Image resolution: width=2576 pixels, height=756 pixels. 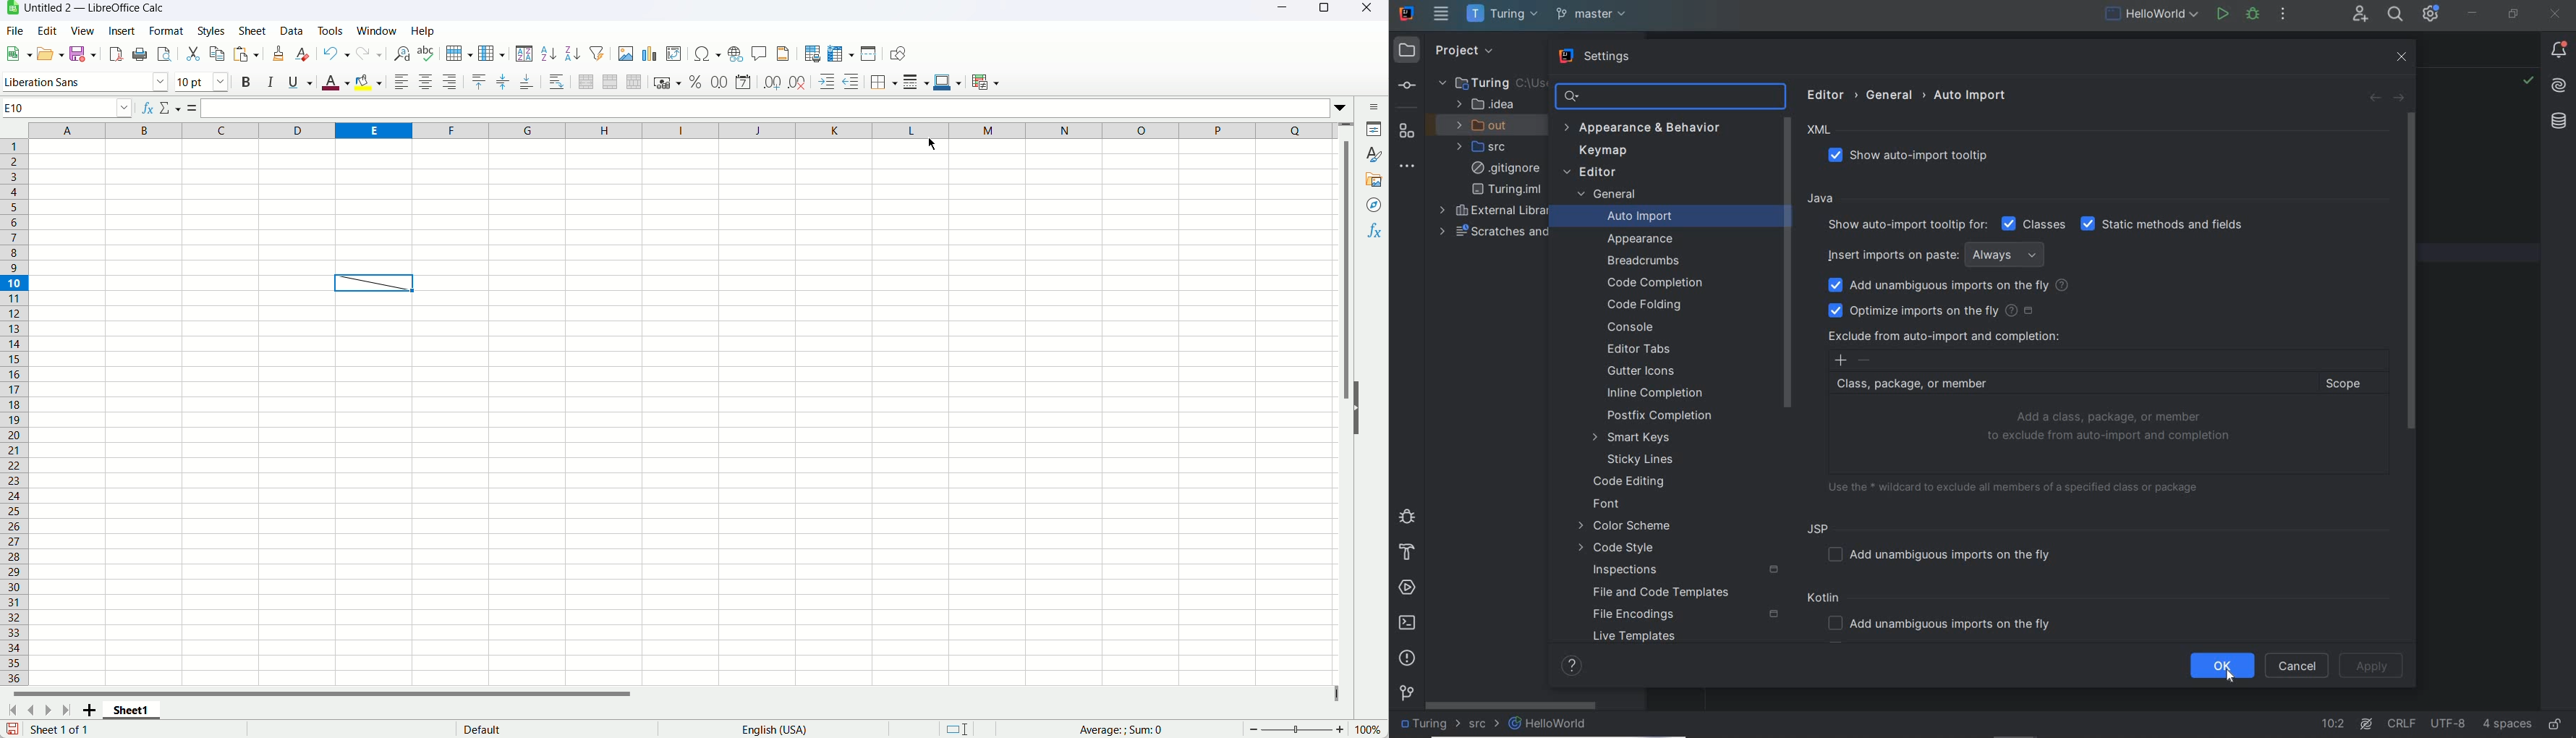 I want to click on Pointer, so click(x=2233, y=684).